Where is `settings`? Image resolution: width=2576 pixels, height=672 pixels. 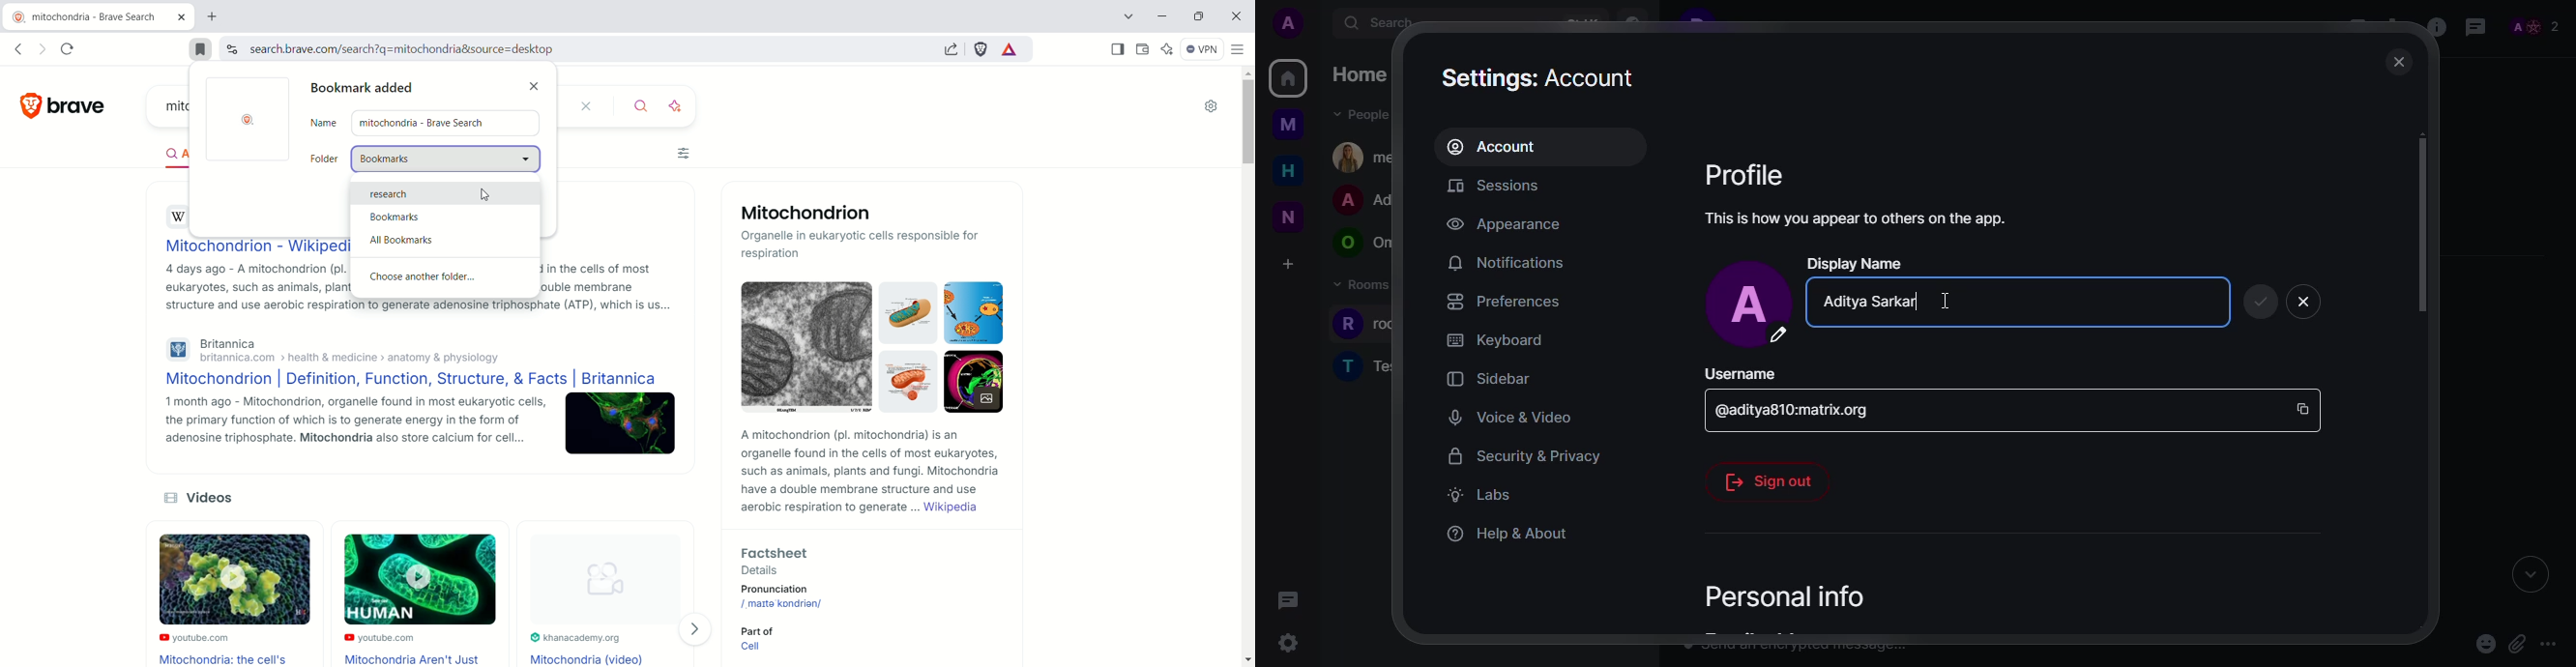
settings is located at coordinates (1541, 76).